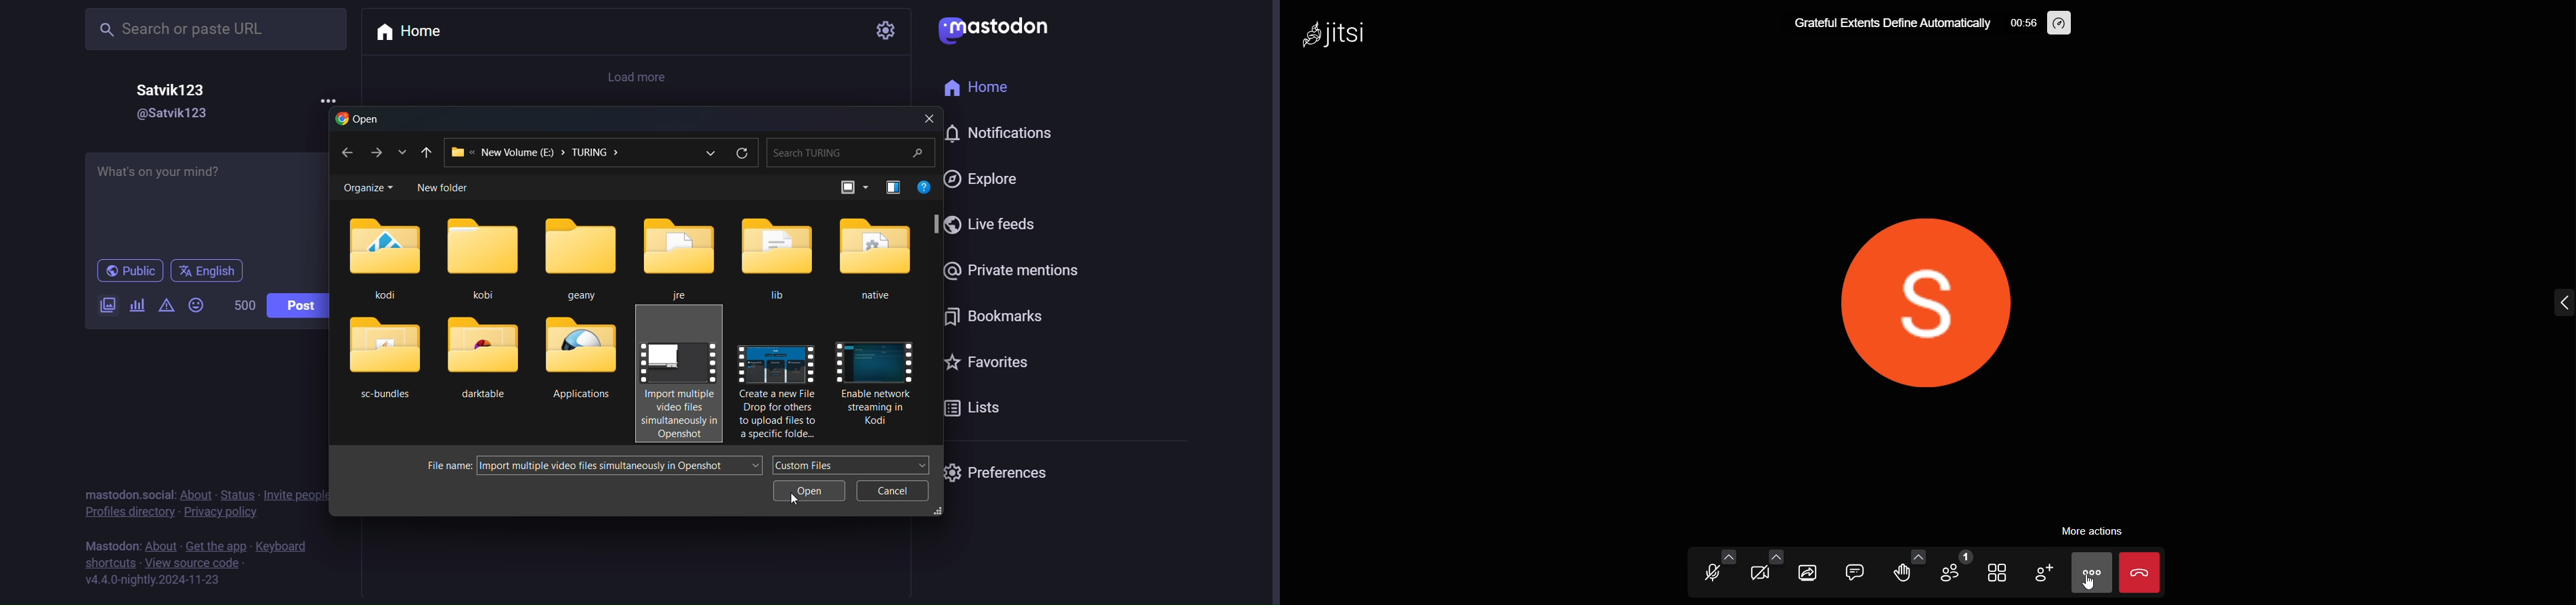  What do you see at coordinates (165, 306) in the screenshot?
I see `content warning` at bounding box center [165, 306].